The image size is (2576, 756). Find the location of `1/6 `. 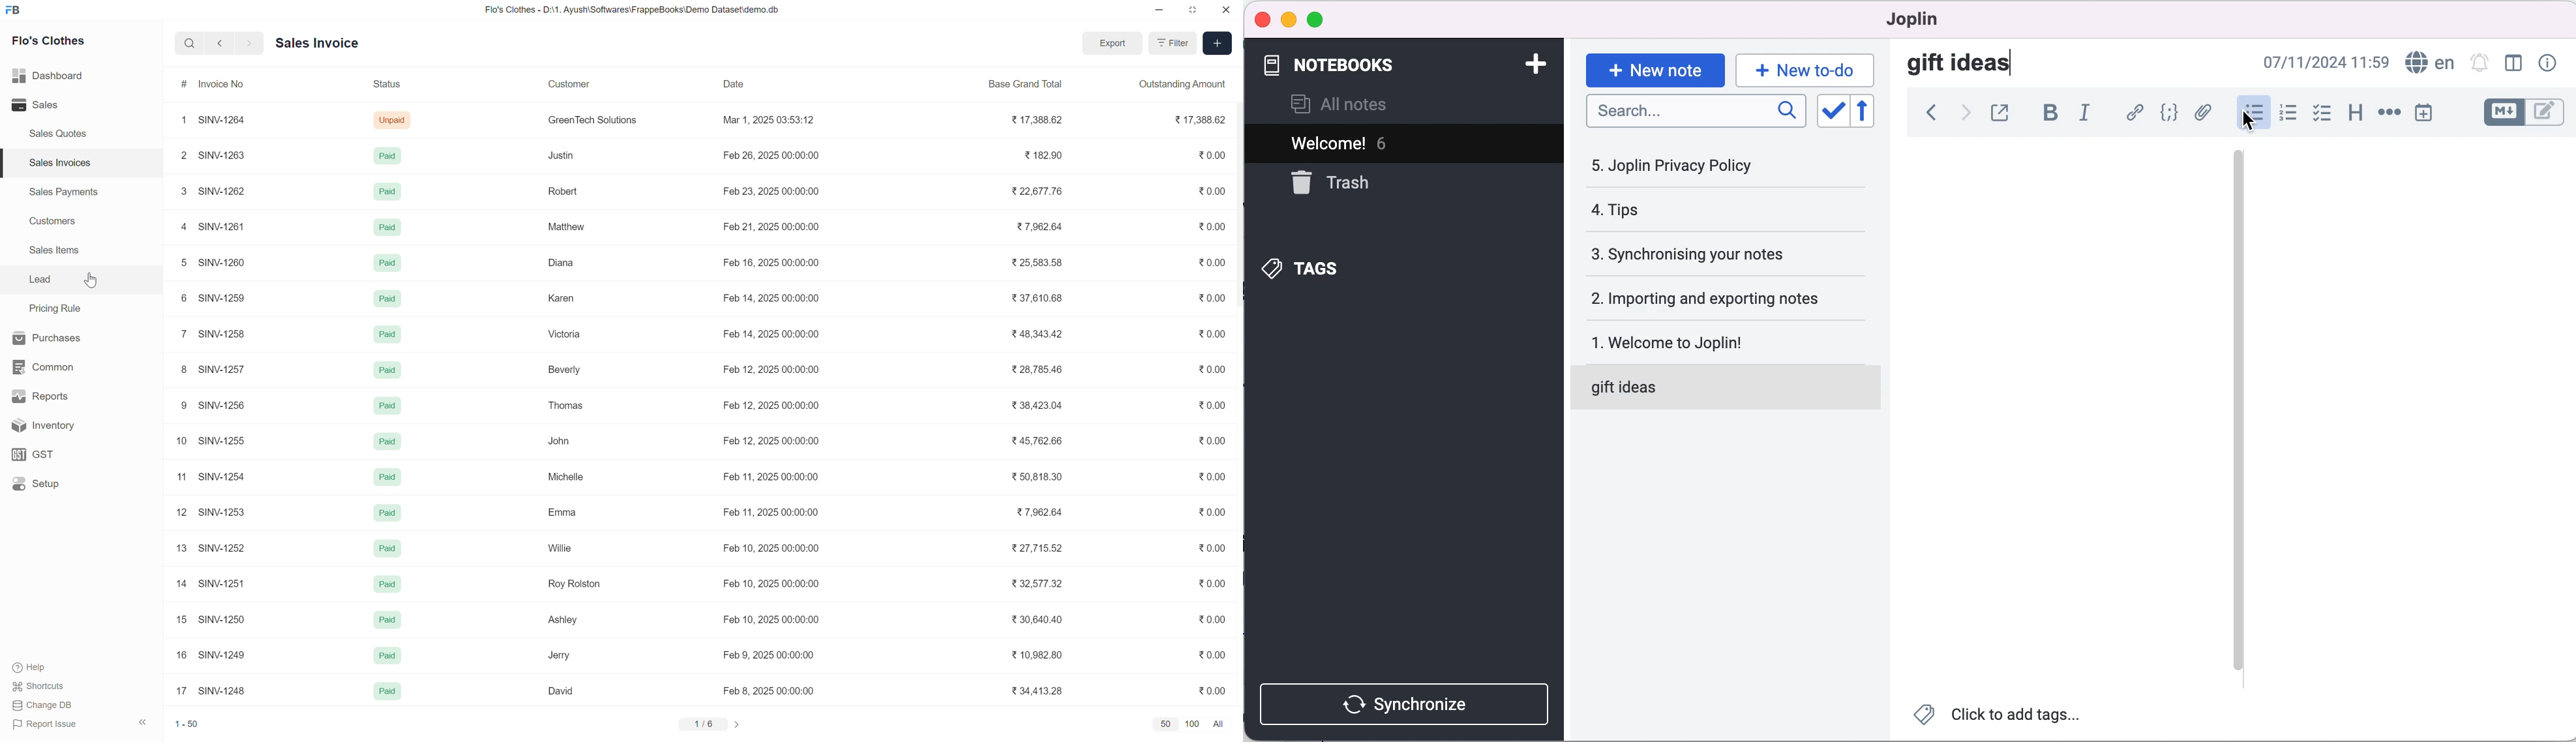

1/6  is located at coordinates (712, 723).